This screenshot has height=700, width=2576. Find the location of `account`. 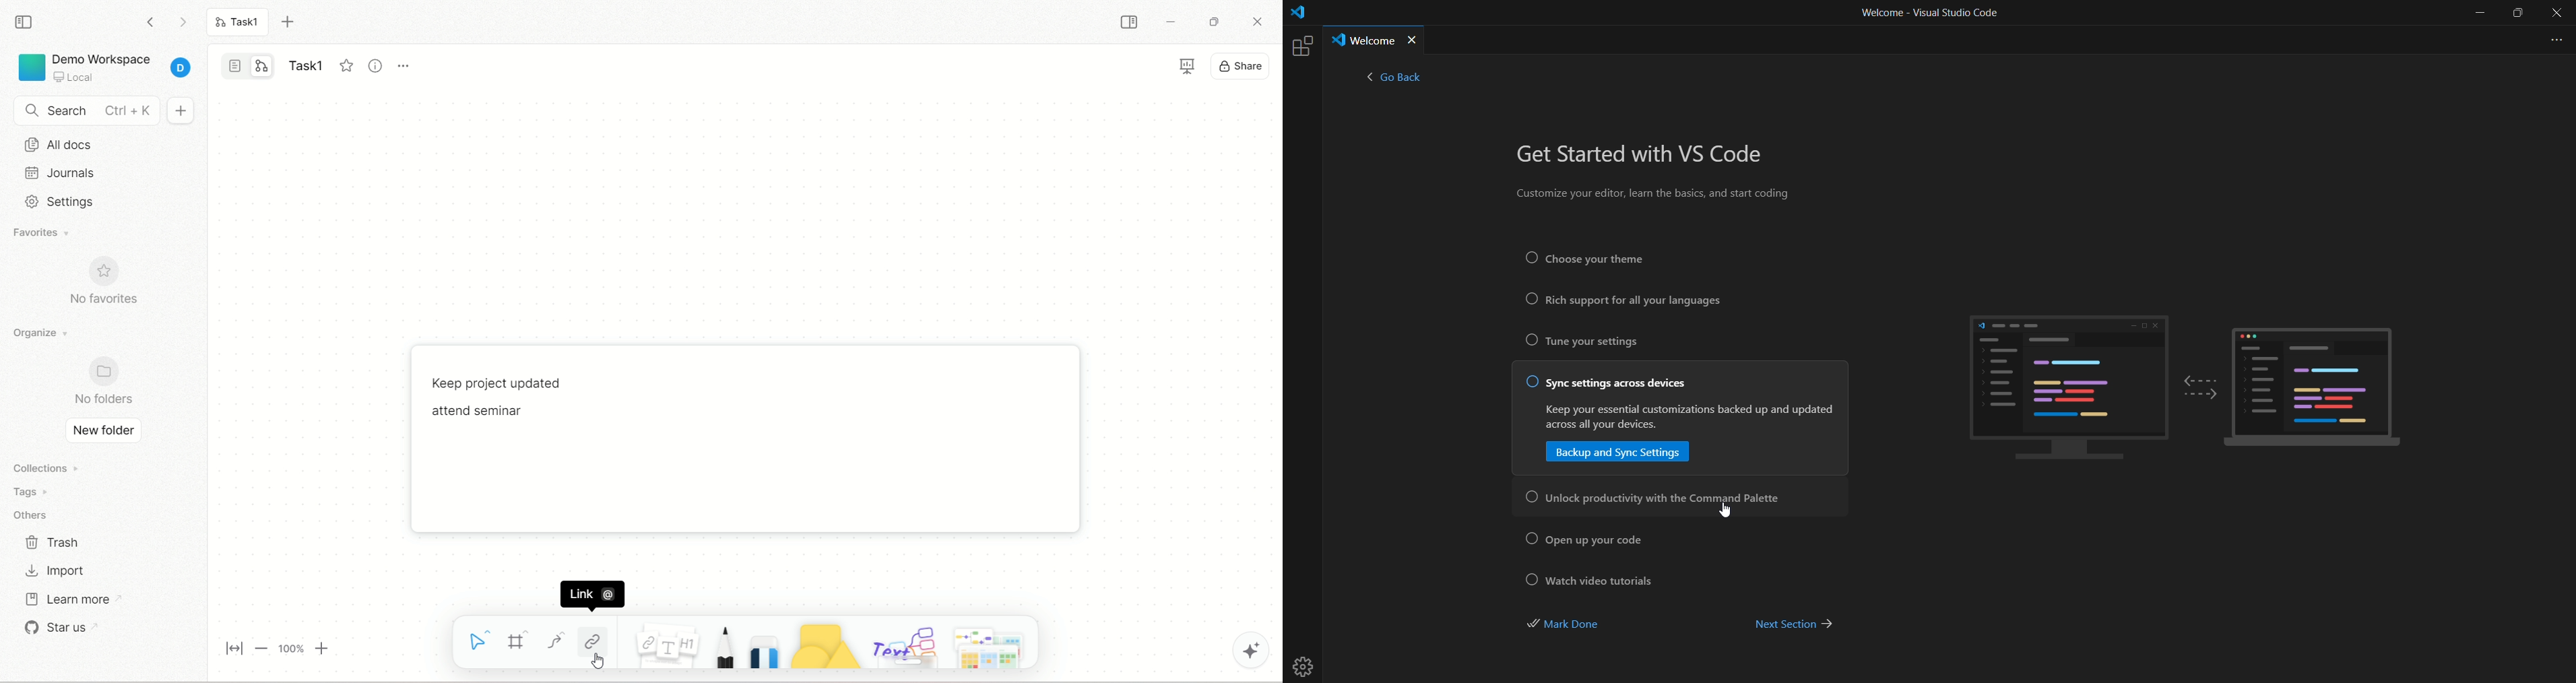

account is located at coordinates (181, 69).